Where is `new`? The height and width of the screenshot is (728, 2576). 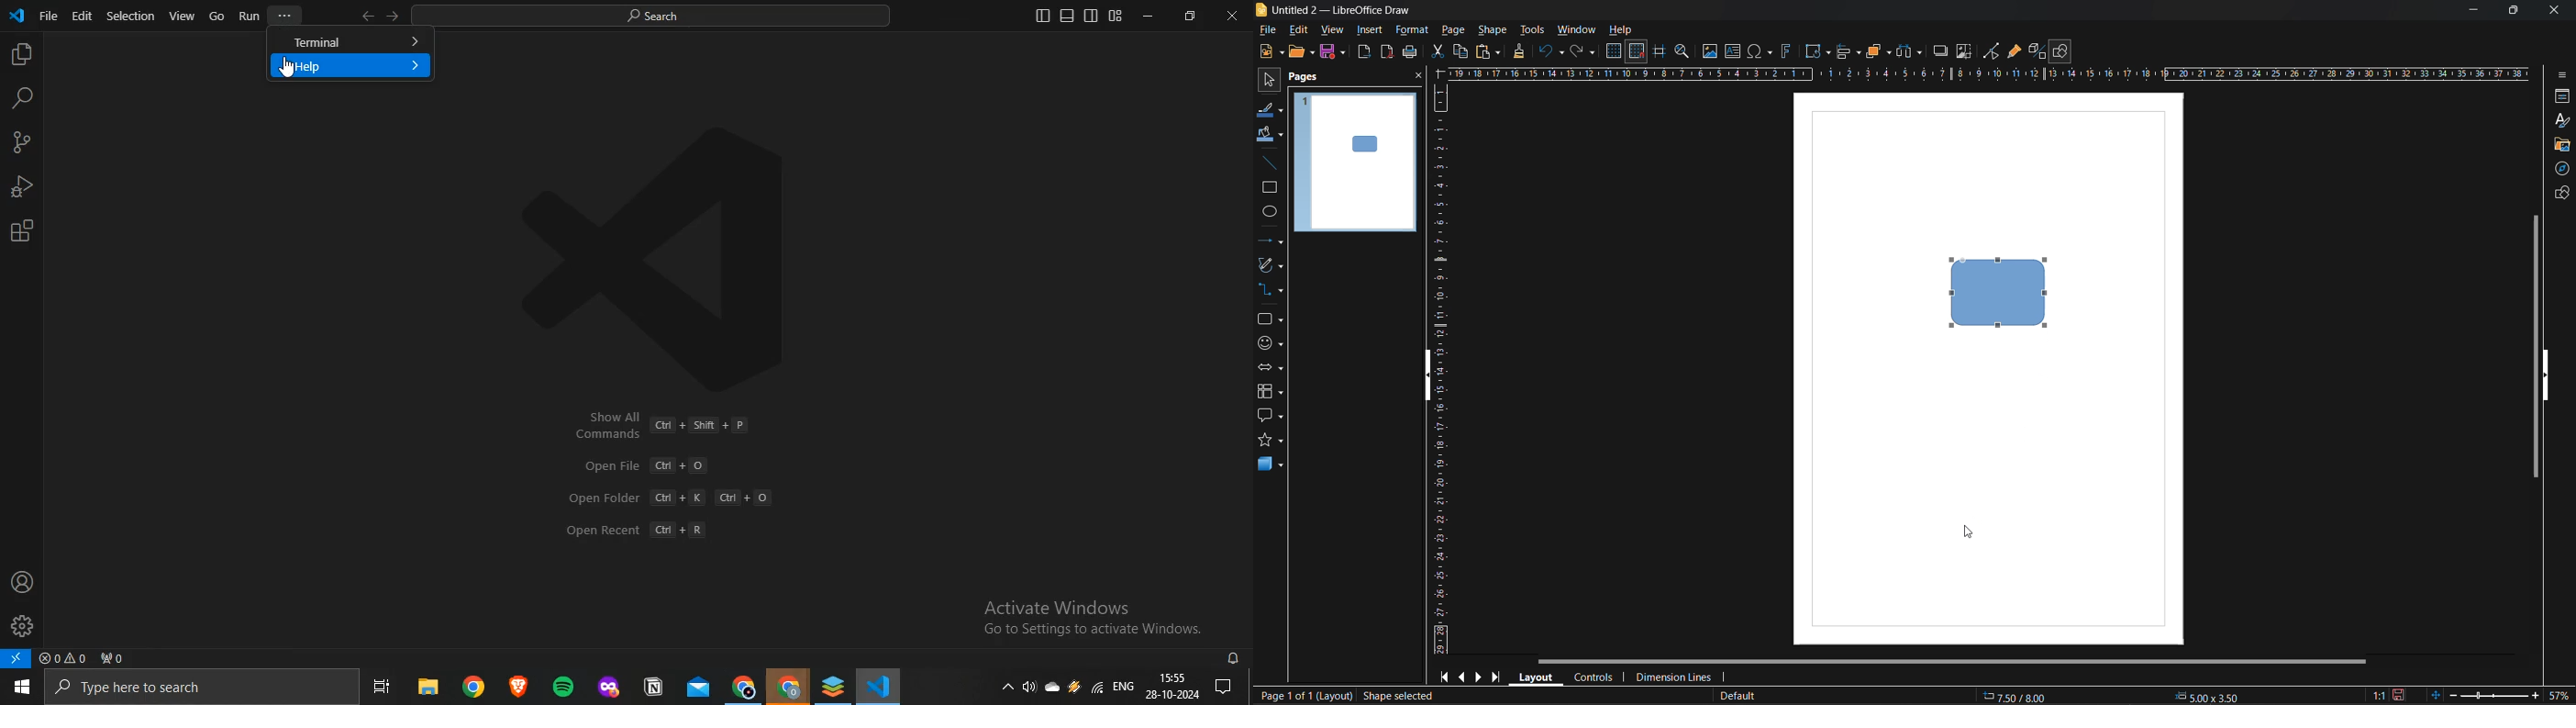 new is located at coordinates (1270, 51).